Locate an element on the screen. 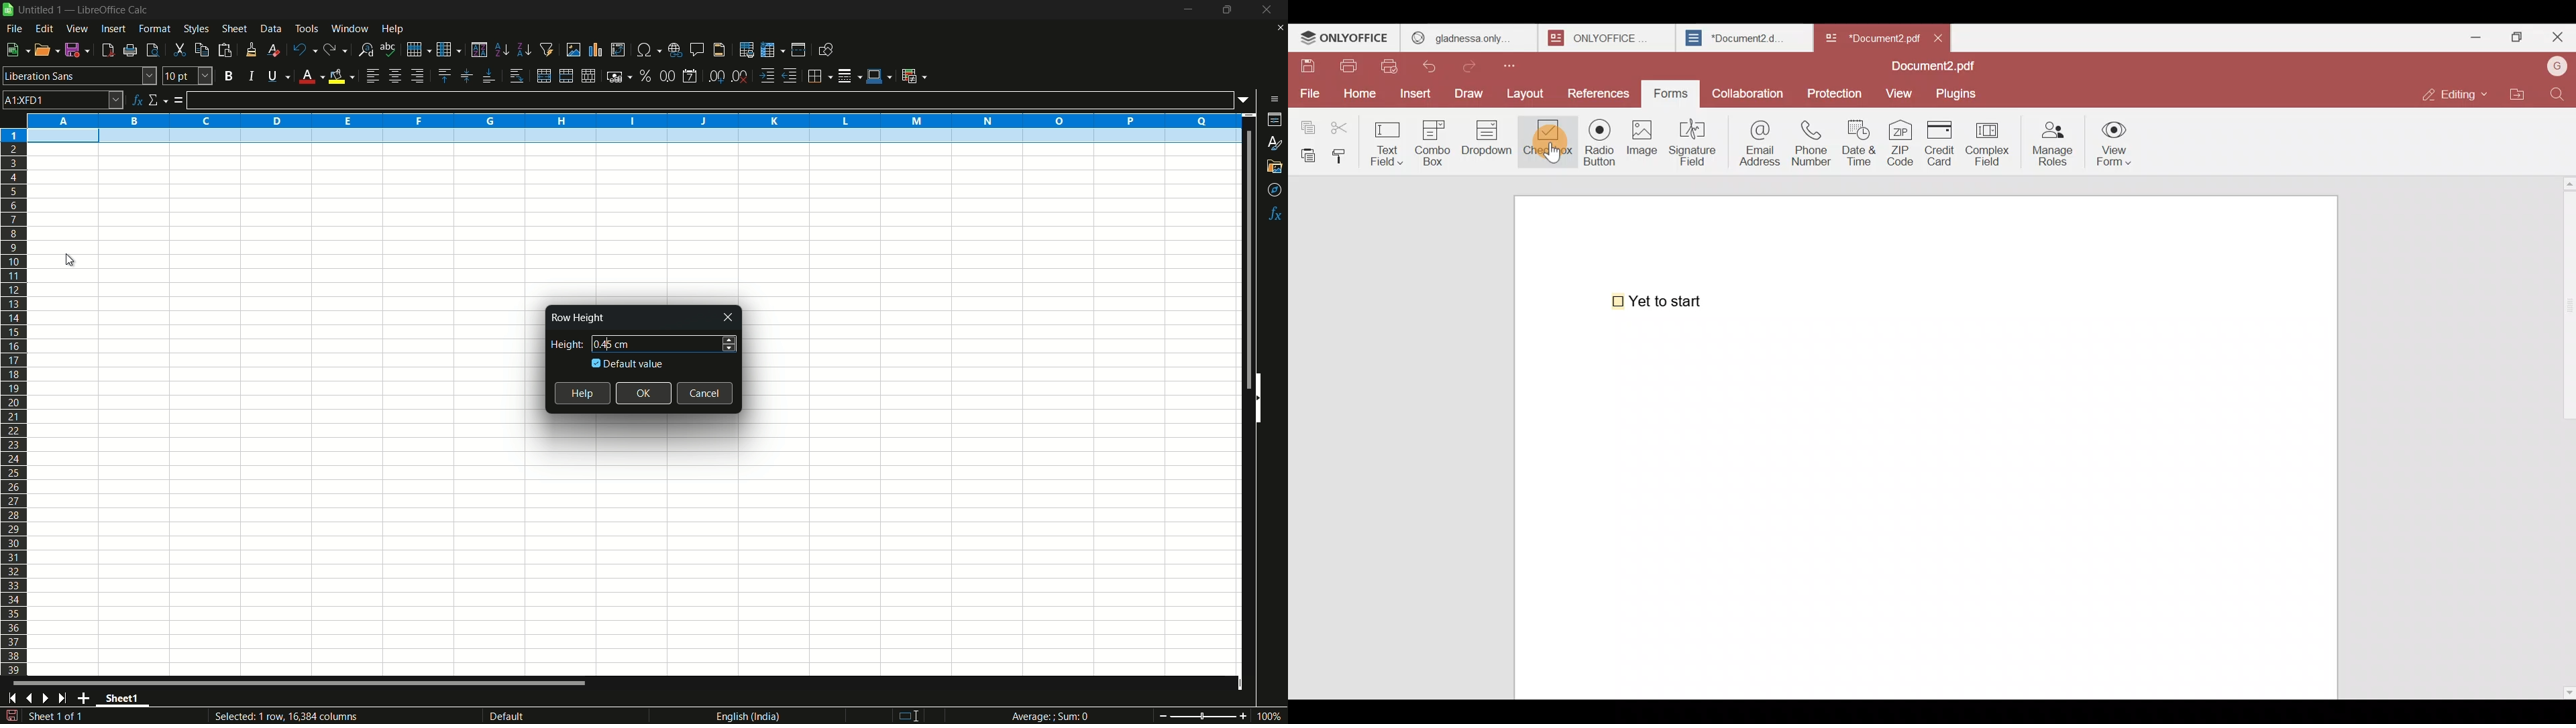 The image size is (2576, 728). default value is located at coordinates (629, 363).